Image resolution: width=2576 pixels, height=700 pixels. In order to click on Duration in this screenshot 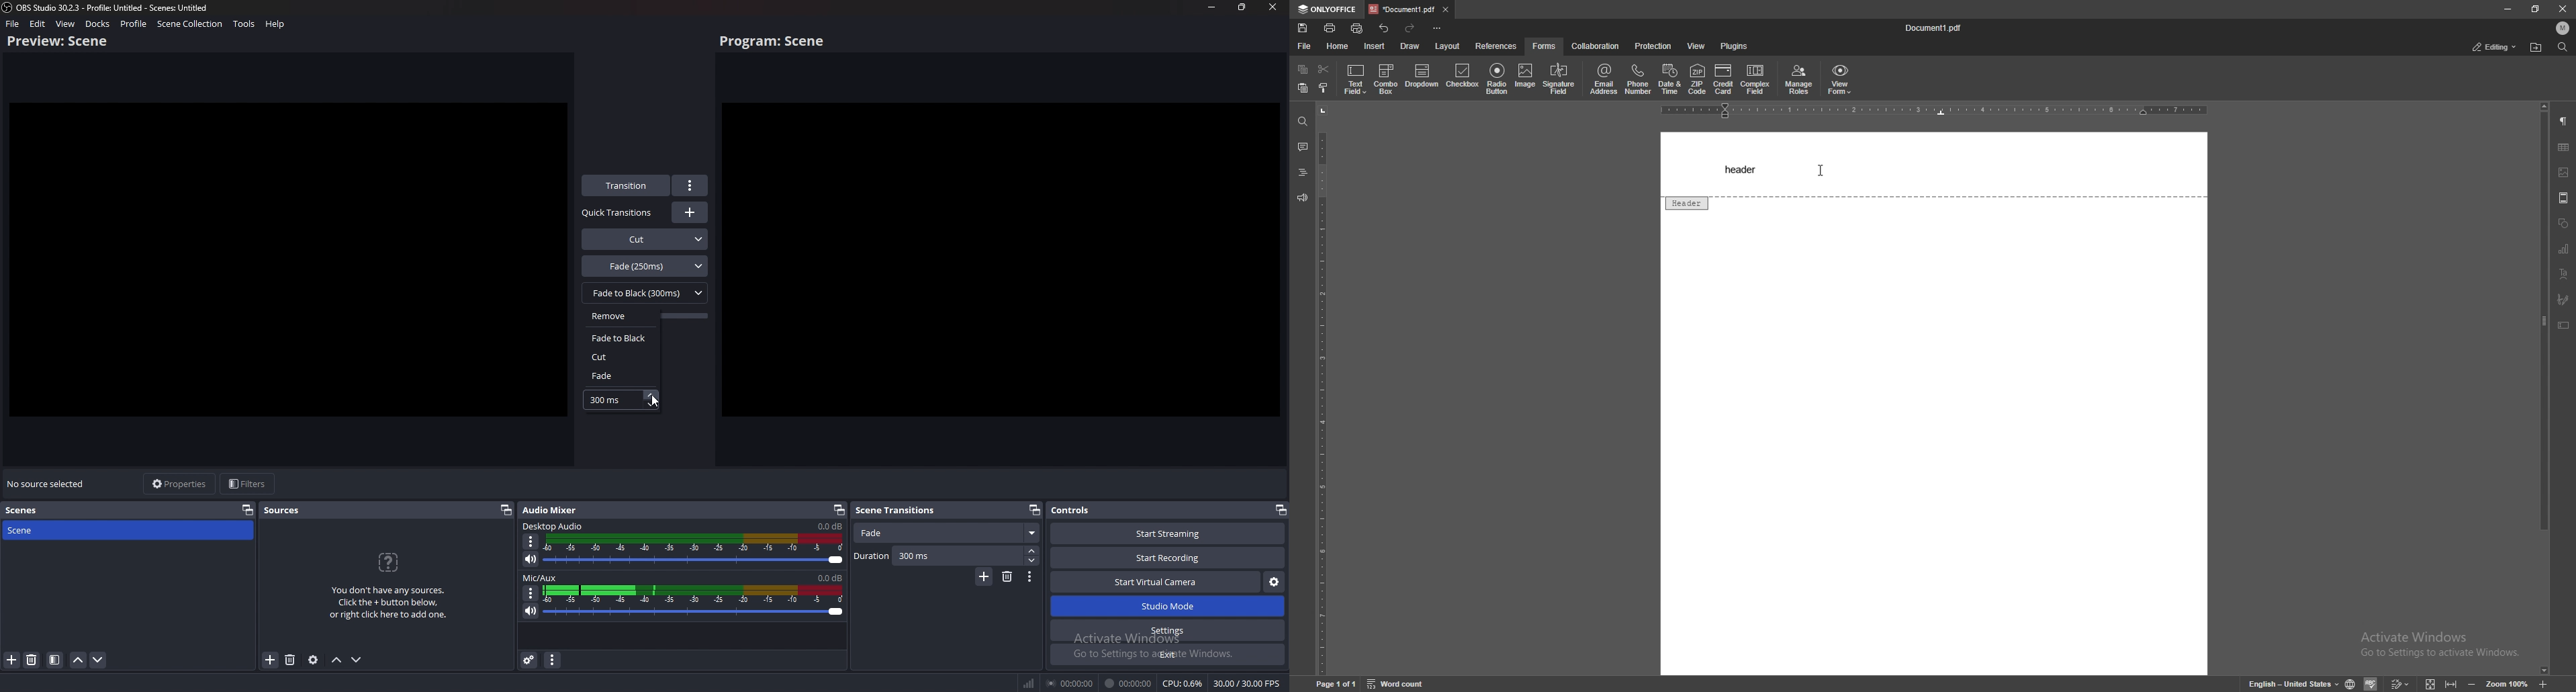, I will do `click(946, 556)`.